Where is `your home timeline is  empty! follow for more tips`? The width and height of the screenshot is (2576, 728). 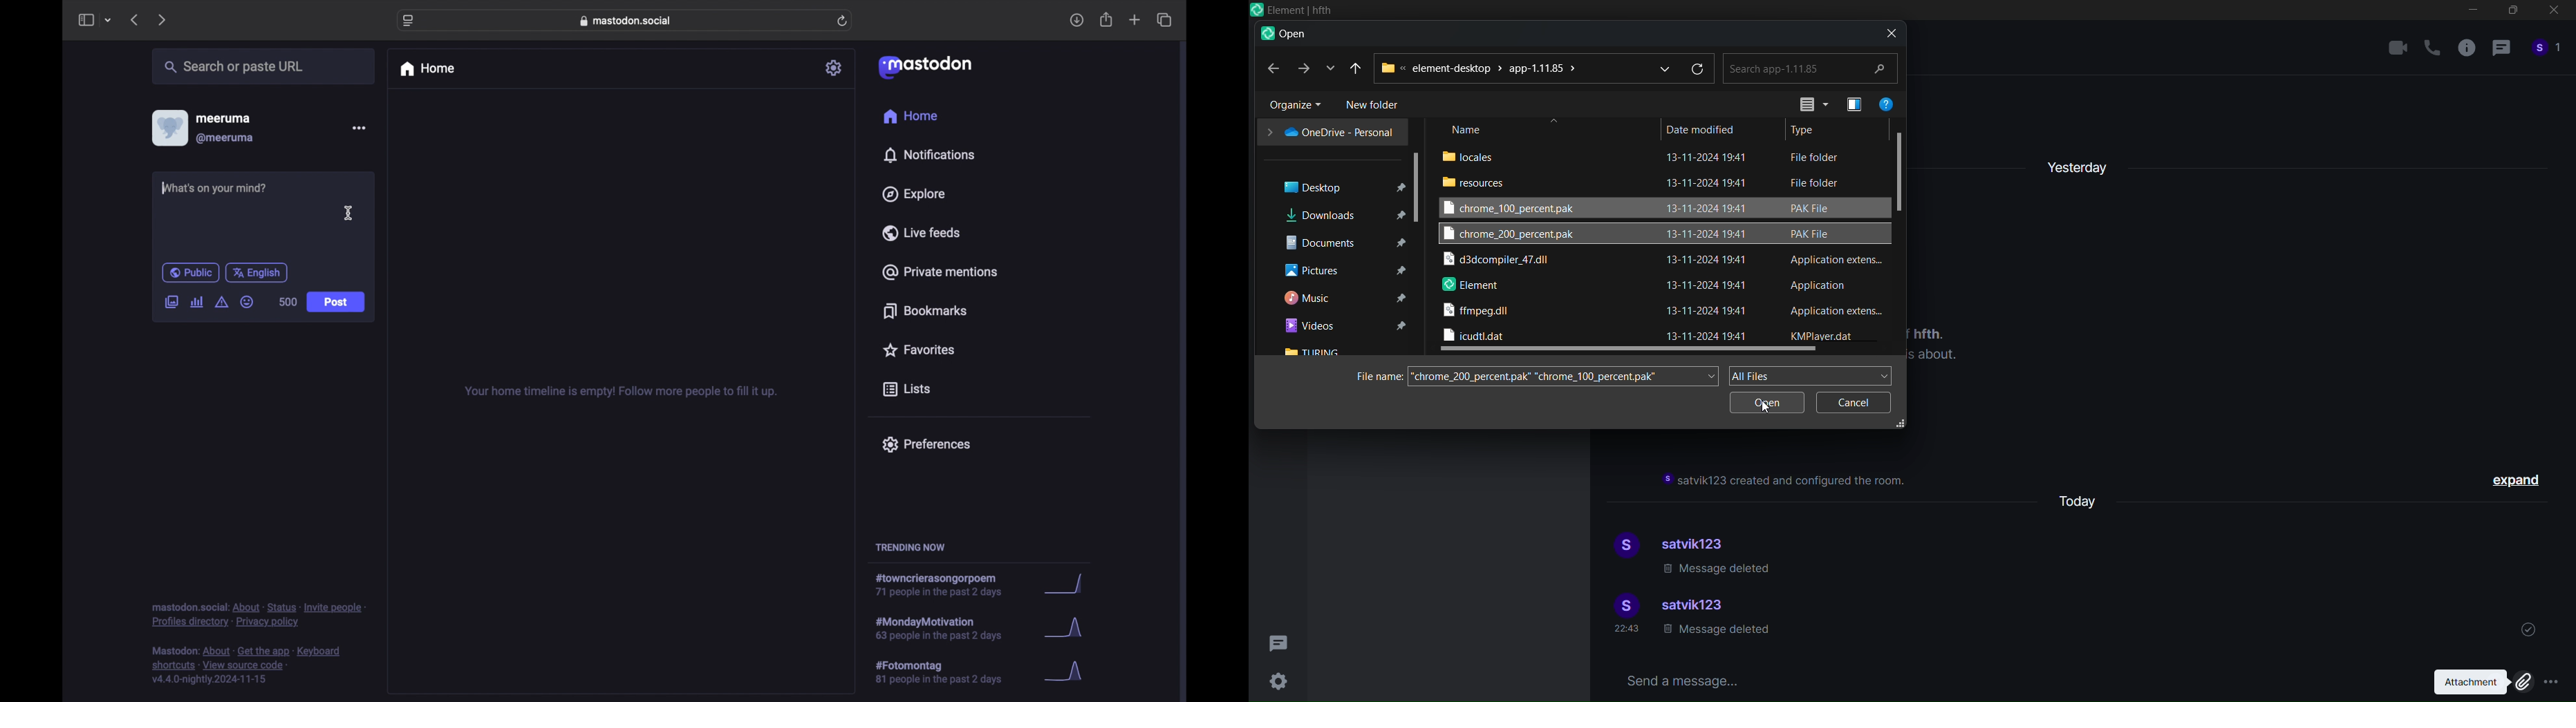 your home timeline is  empty! follow for more tips is located at coordinates (619, 392).